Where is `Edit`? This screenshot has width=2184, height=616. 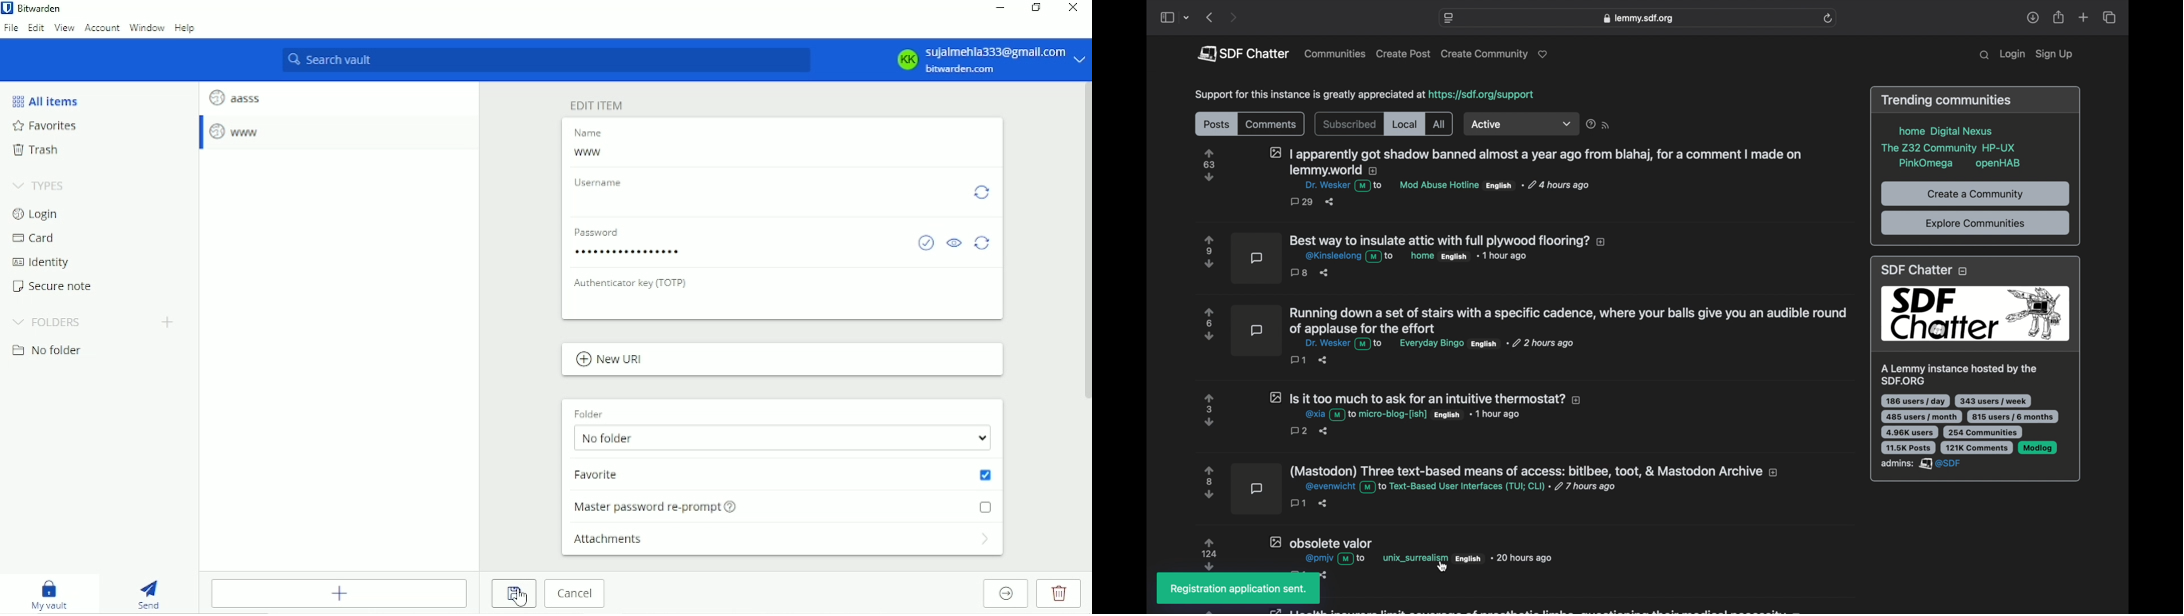
Edit is located at coordinates (37, 29).